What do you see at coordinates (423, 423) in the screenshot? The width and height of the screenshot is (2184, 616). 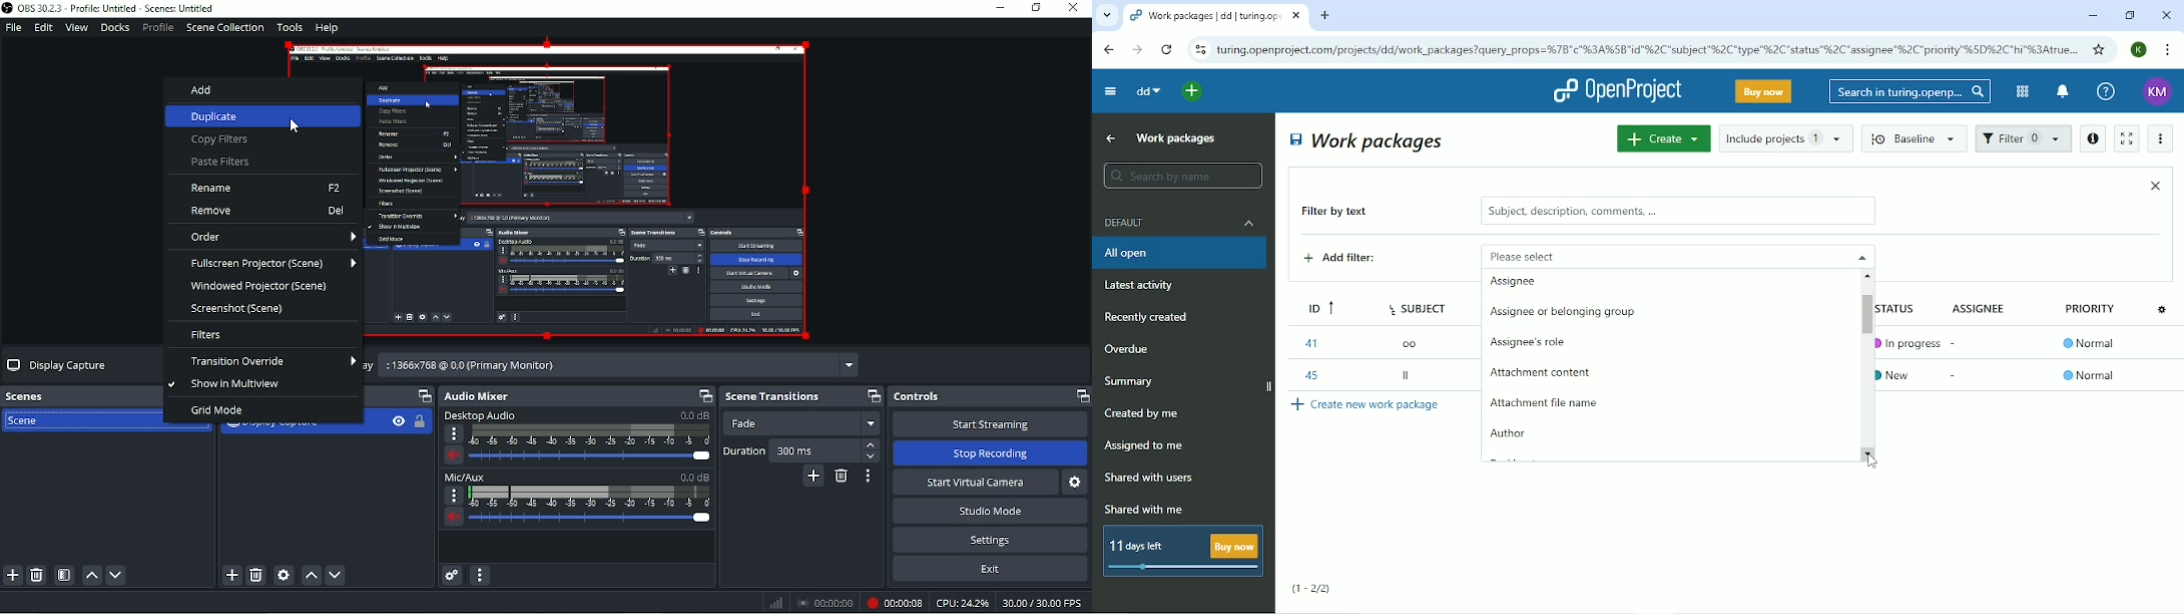 I see `Lock` at bounding box center [423, 423].